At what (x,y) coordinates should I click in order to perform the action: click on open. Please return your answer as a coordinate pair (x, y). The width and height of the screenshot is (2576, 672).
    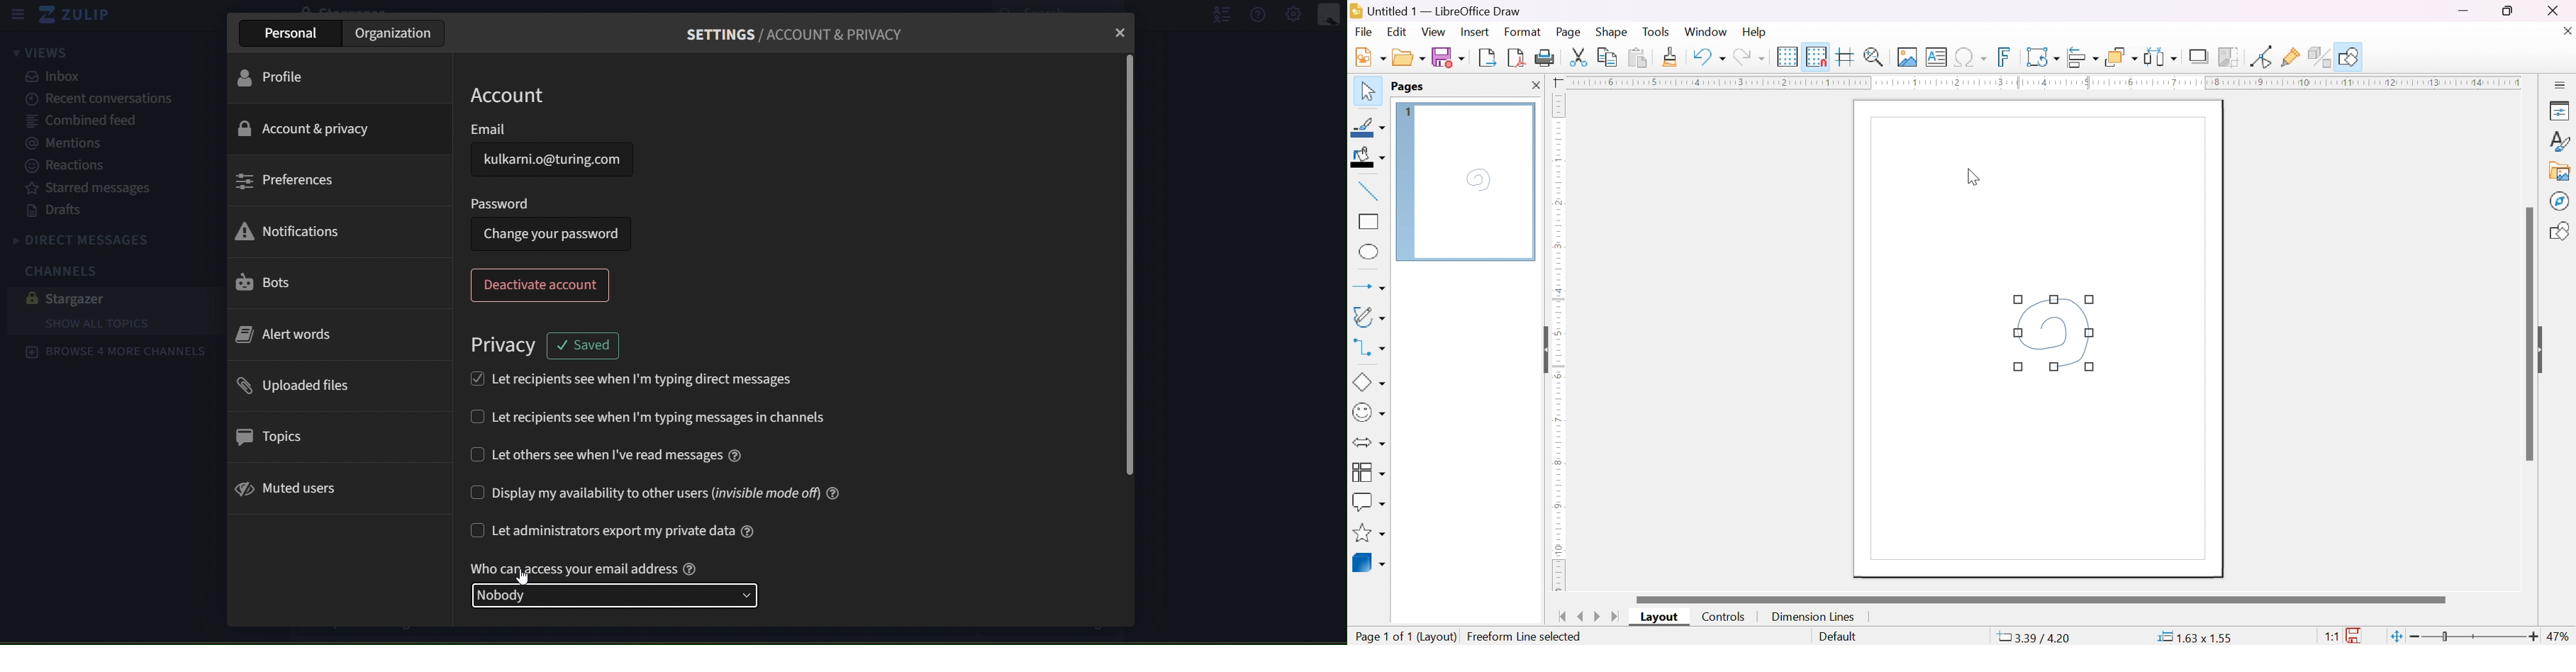
    Looking at the image, I should click on (1411, 57).